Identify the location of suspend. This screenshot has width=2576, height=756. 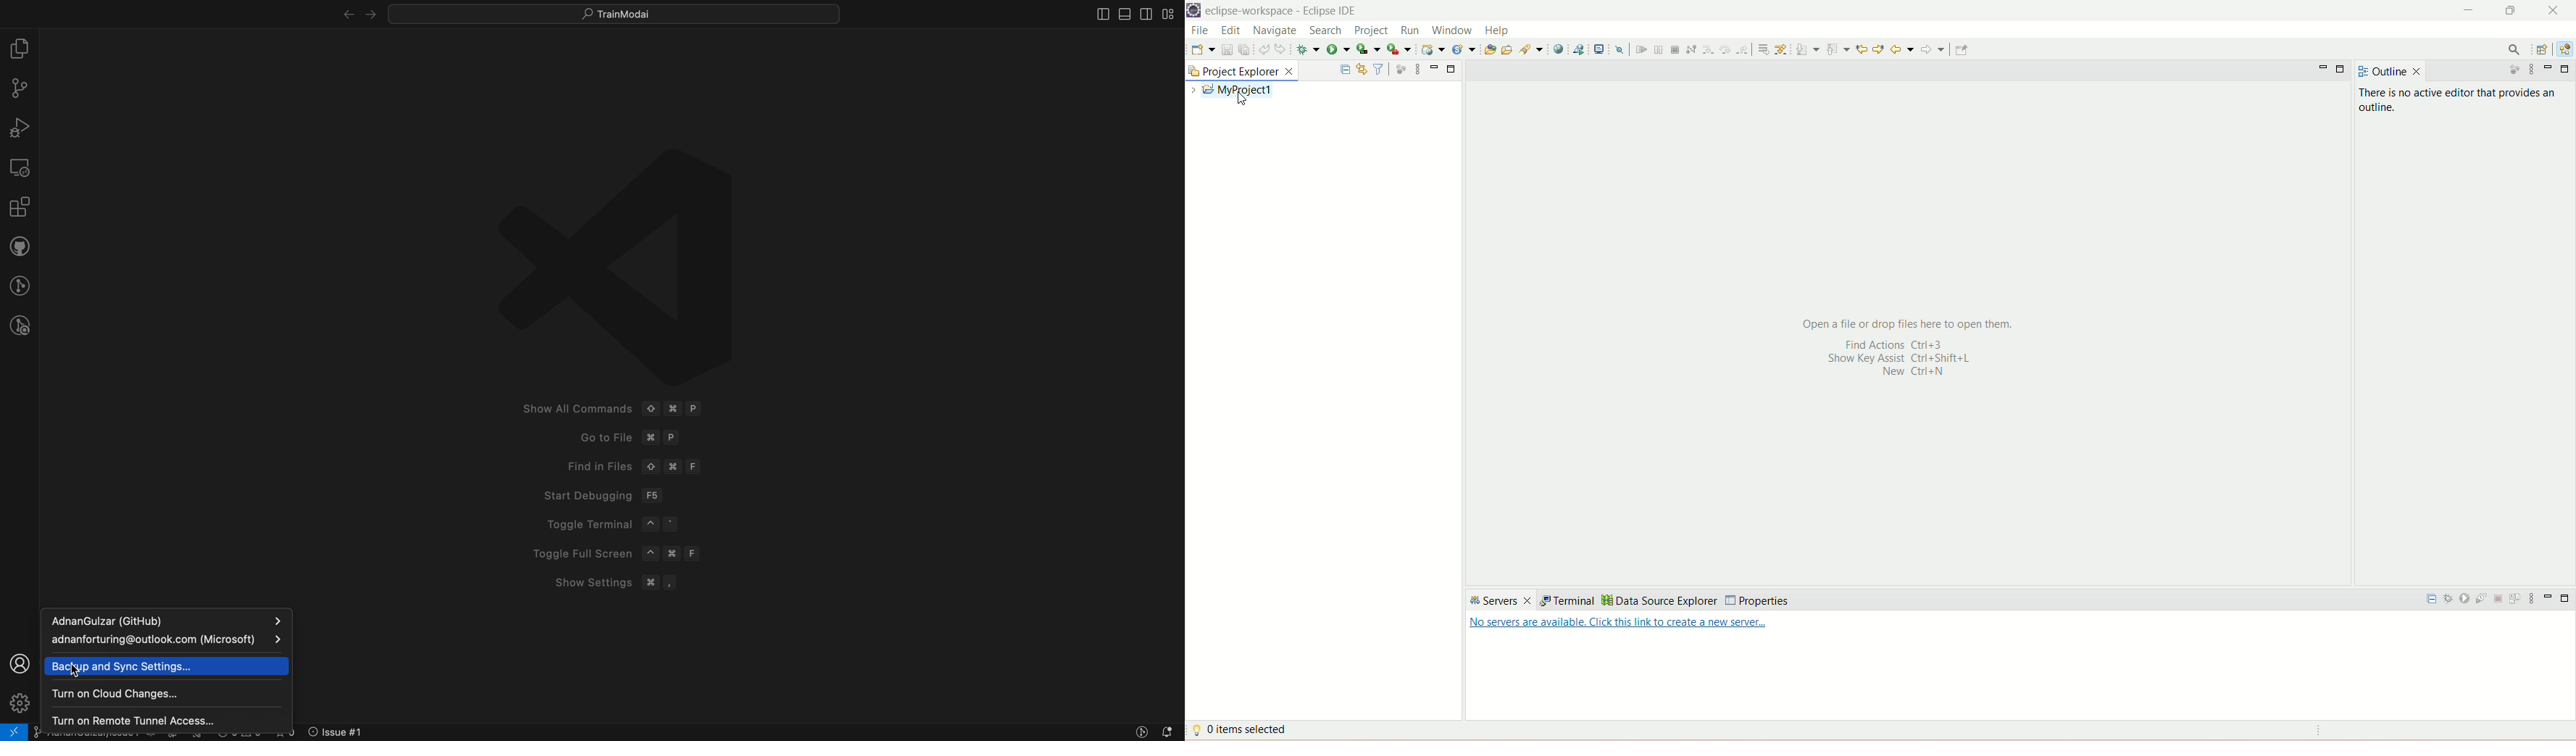
(1657, 49).